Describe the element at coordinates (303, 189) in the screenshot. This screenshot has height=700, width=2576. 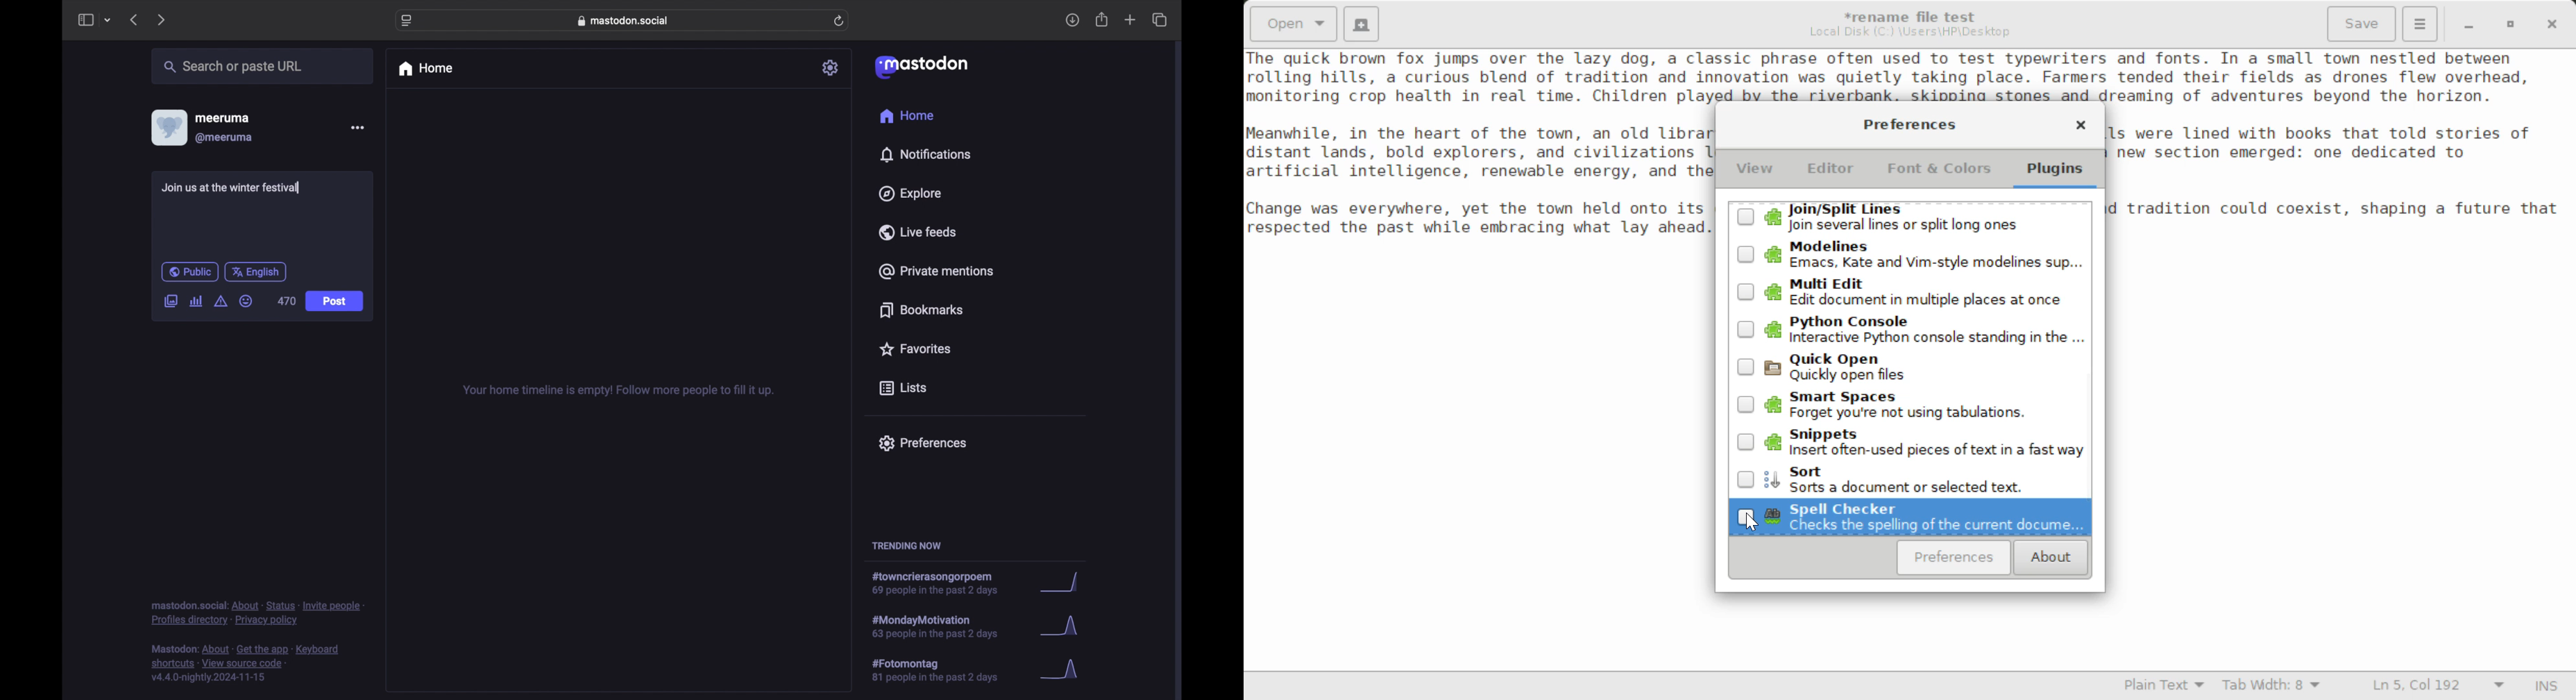
I see `text cursor` at that location.